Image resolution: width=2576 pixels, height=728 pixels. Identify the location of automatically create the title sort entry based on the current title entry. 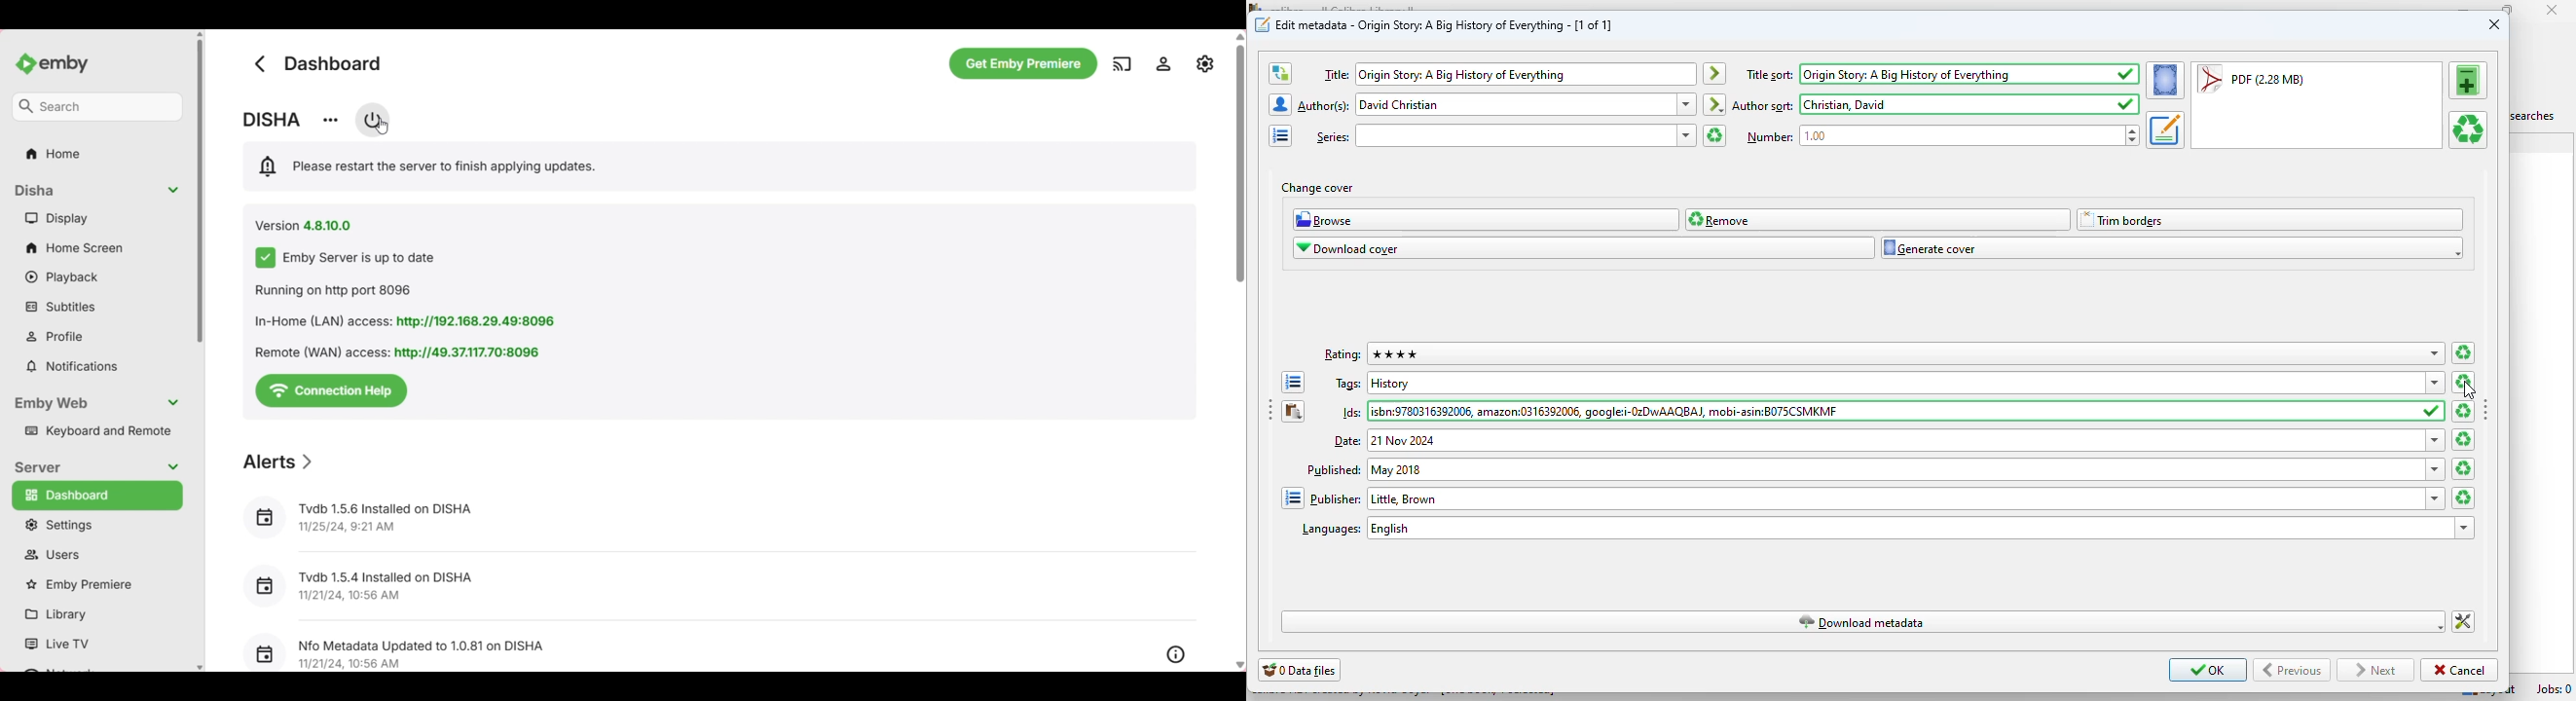
(1715, 74).